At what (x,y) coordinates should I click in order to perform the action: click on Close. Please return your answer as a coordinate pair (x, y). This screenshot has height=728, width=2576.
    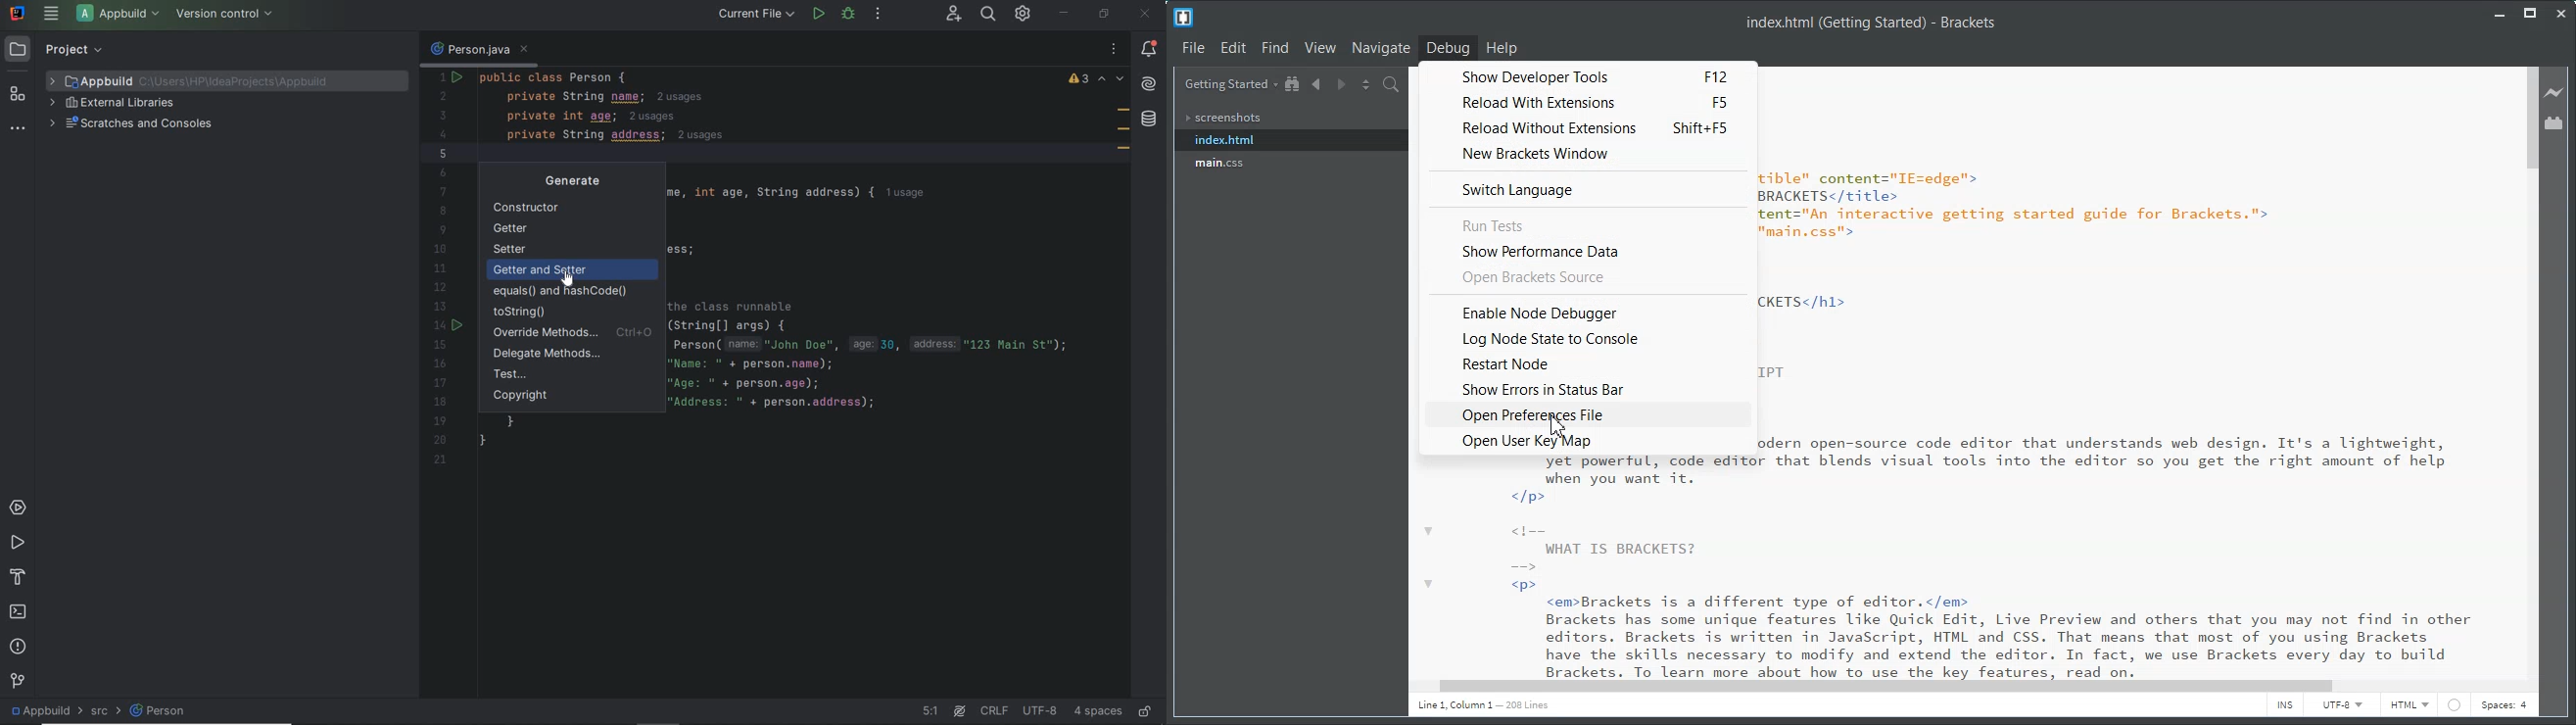
    Looking at the image, I should click on (2560, 14).